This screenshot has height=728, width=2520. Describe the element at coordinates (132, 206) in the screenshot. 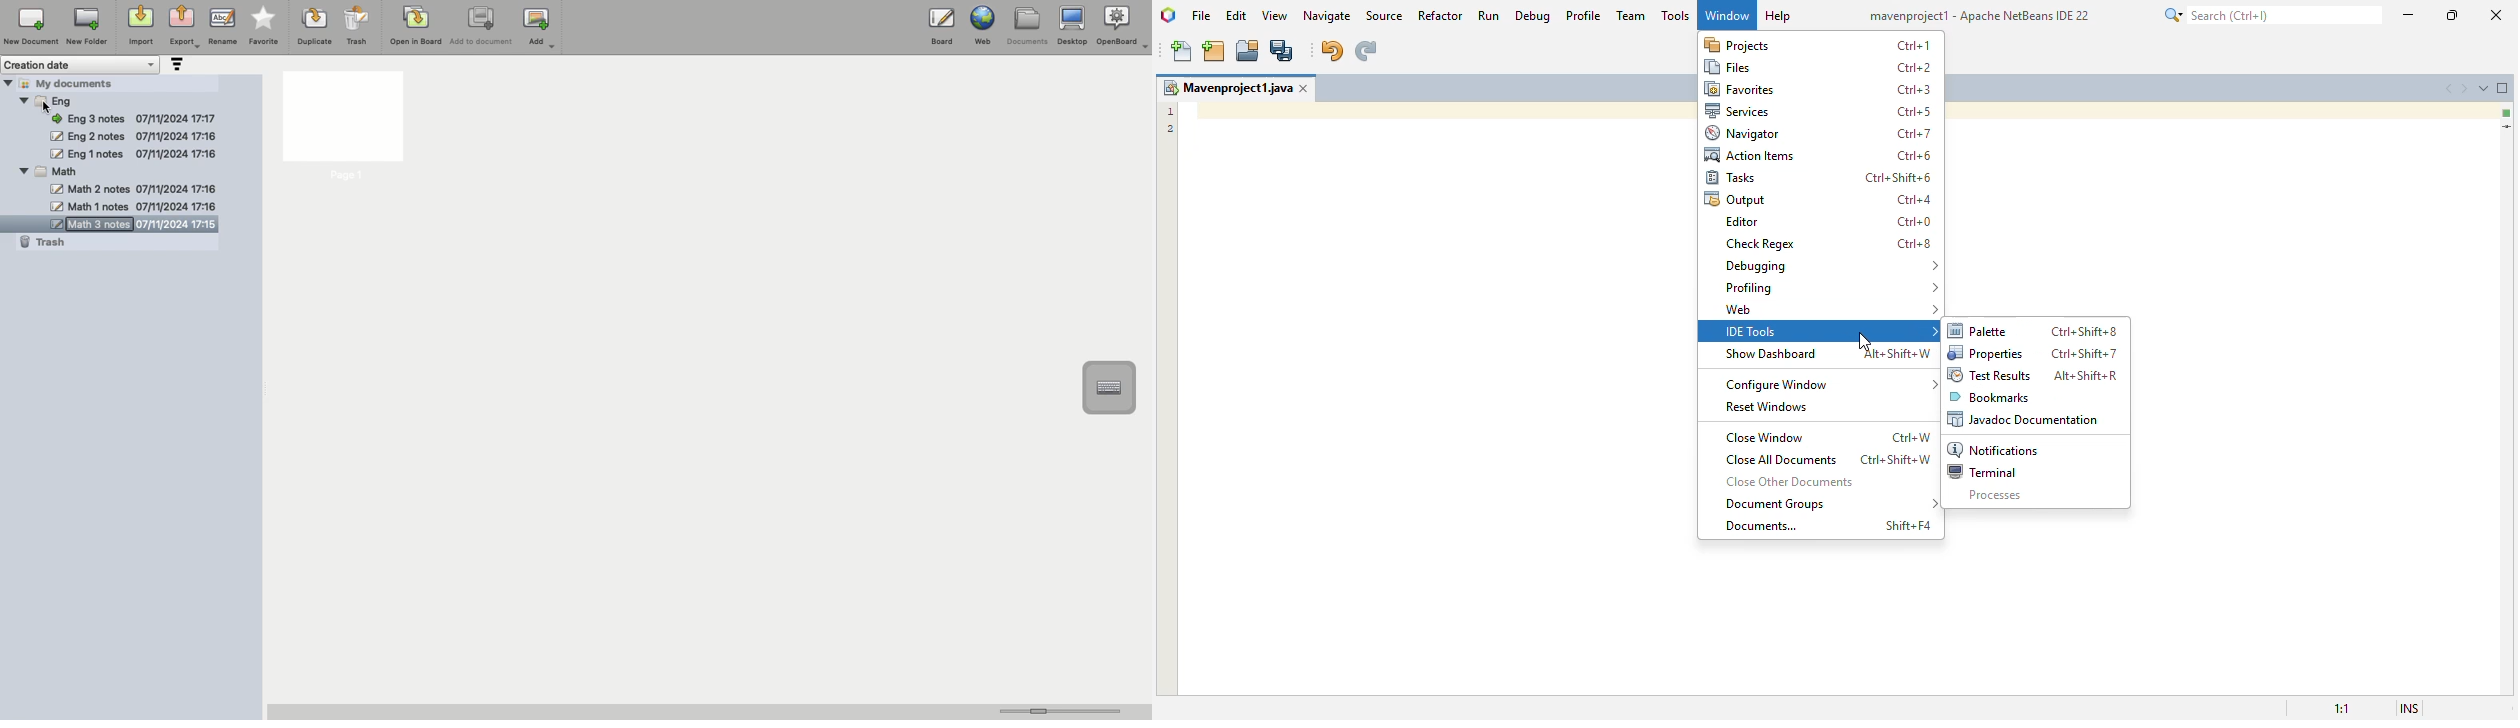

I see `math 1 notes` at that location.